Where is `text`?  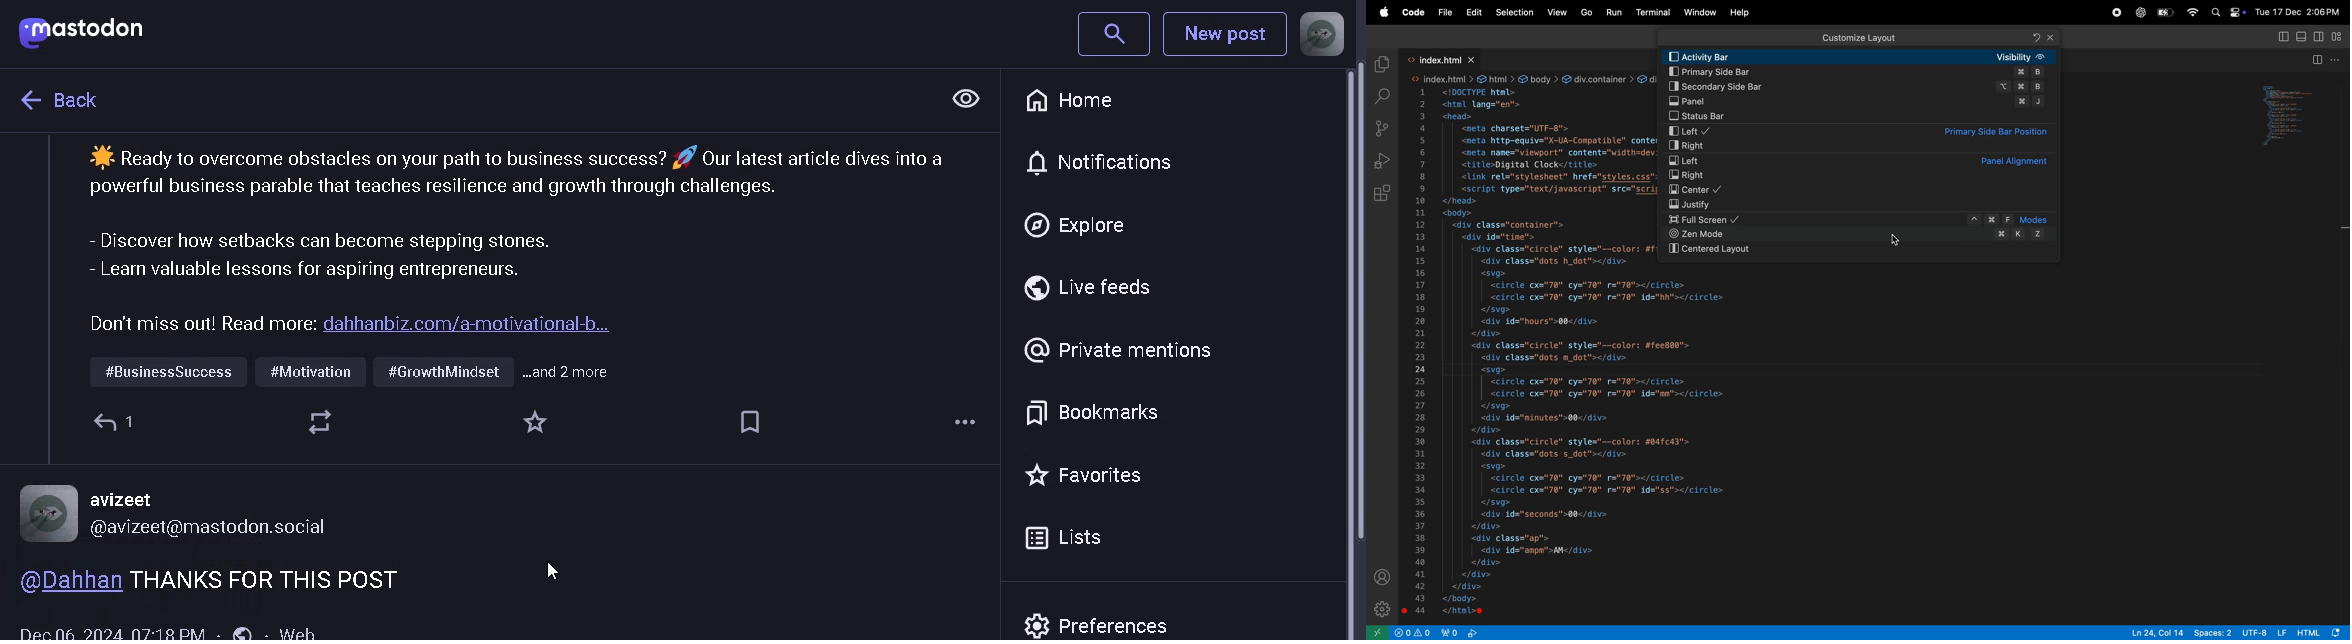 text is located at coordinates (115, 105).